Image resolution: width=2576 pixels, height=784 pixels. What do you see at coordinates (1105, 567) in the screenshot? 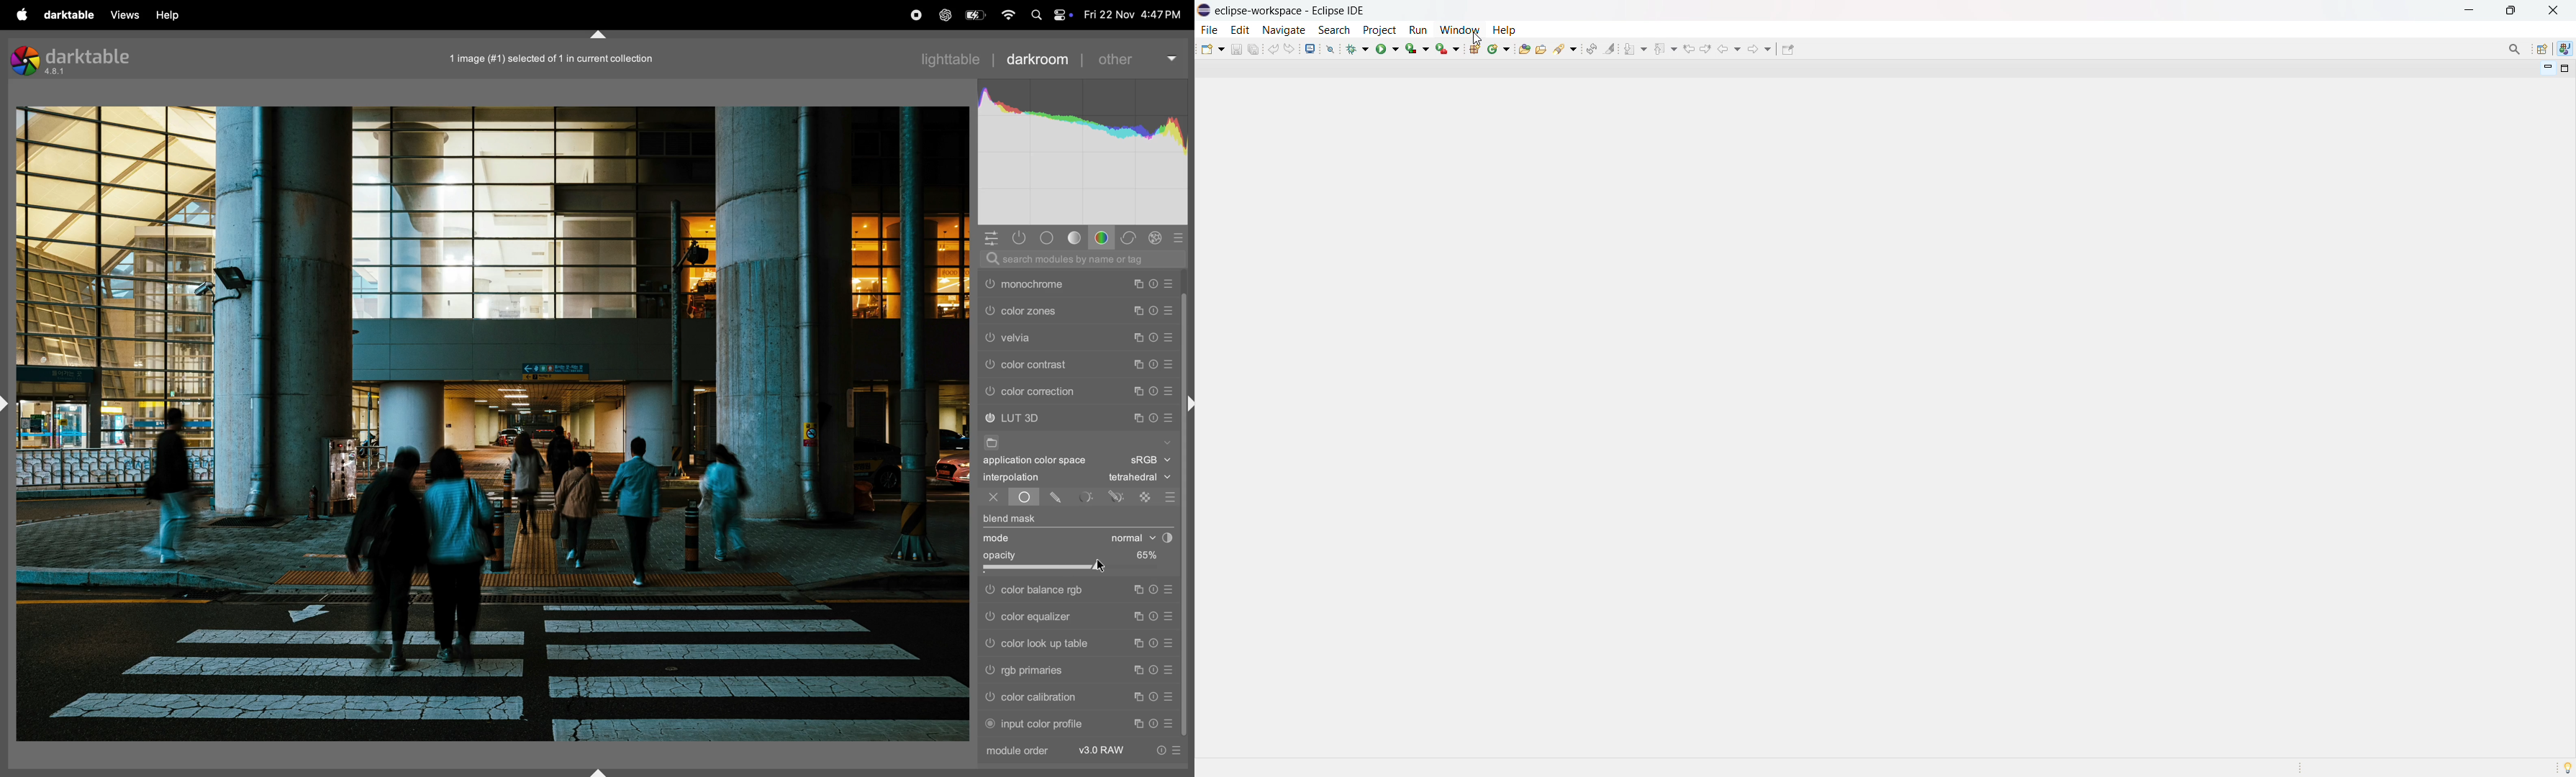
I see `cursor` at bounding box center [1105, 567].